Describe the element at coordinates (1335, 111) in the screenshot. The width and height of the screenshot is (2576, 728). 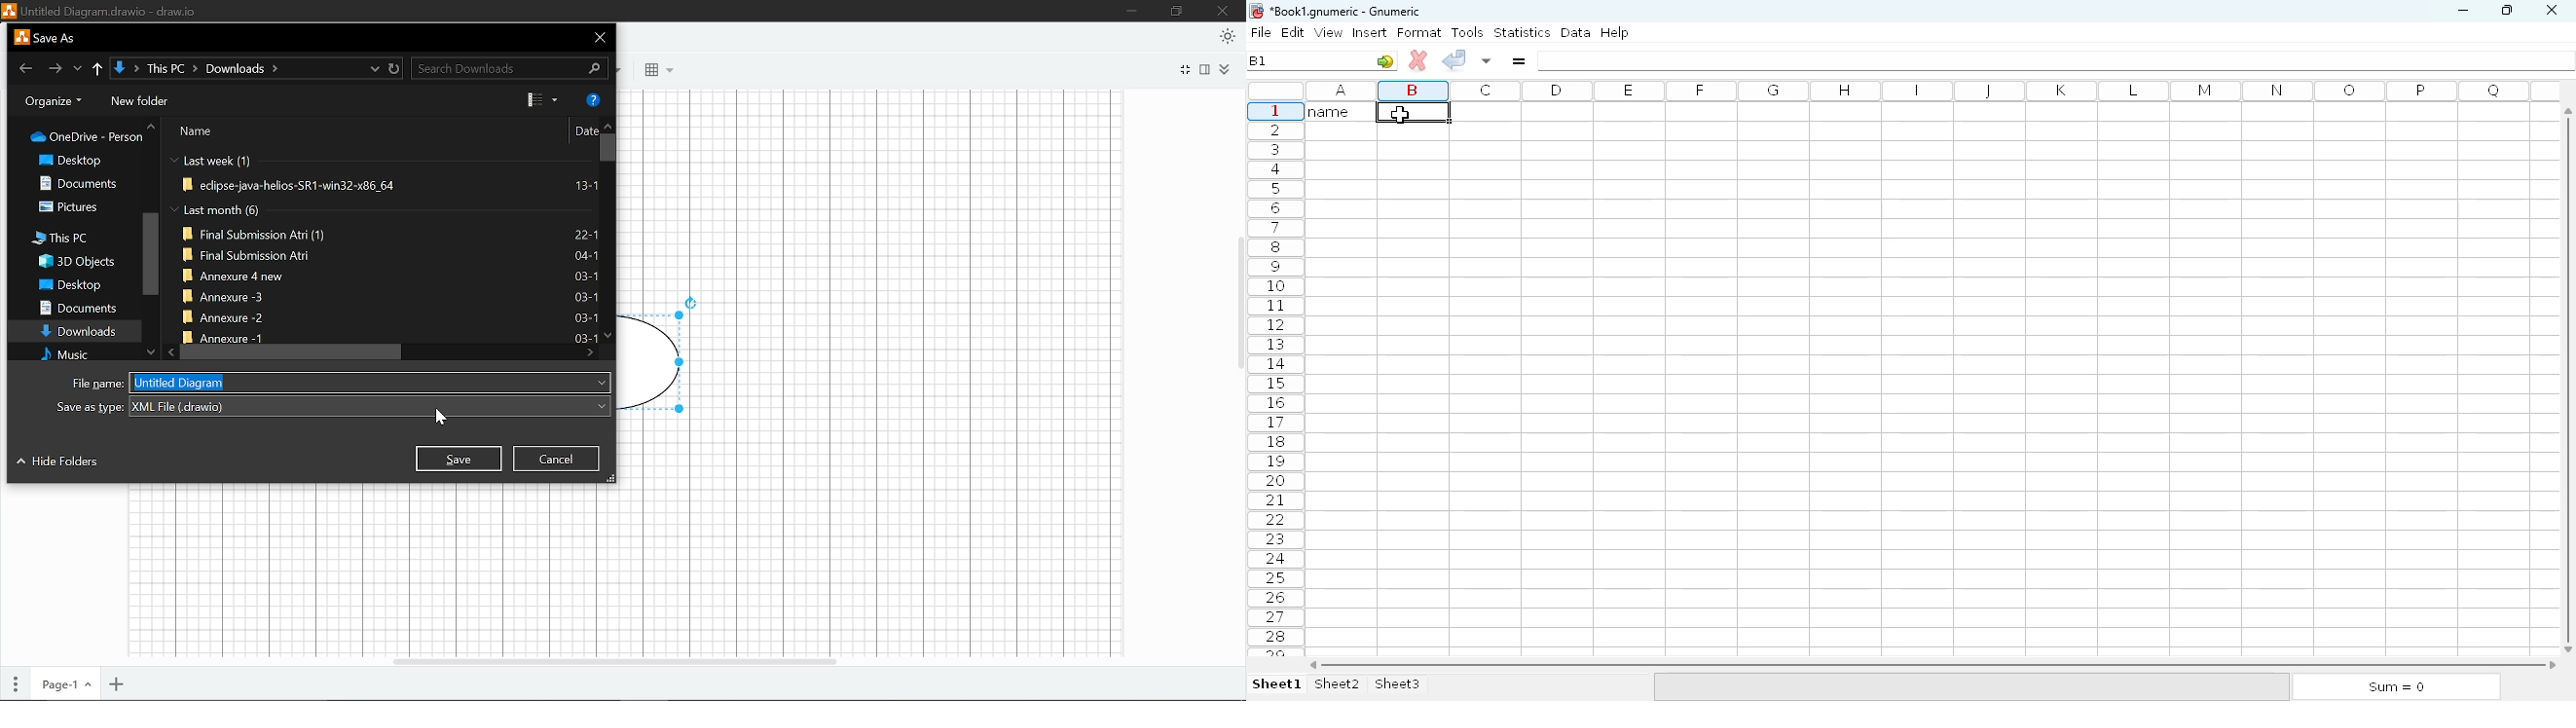
I see `name (heading)` at that location.